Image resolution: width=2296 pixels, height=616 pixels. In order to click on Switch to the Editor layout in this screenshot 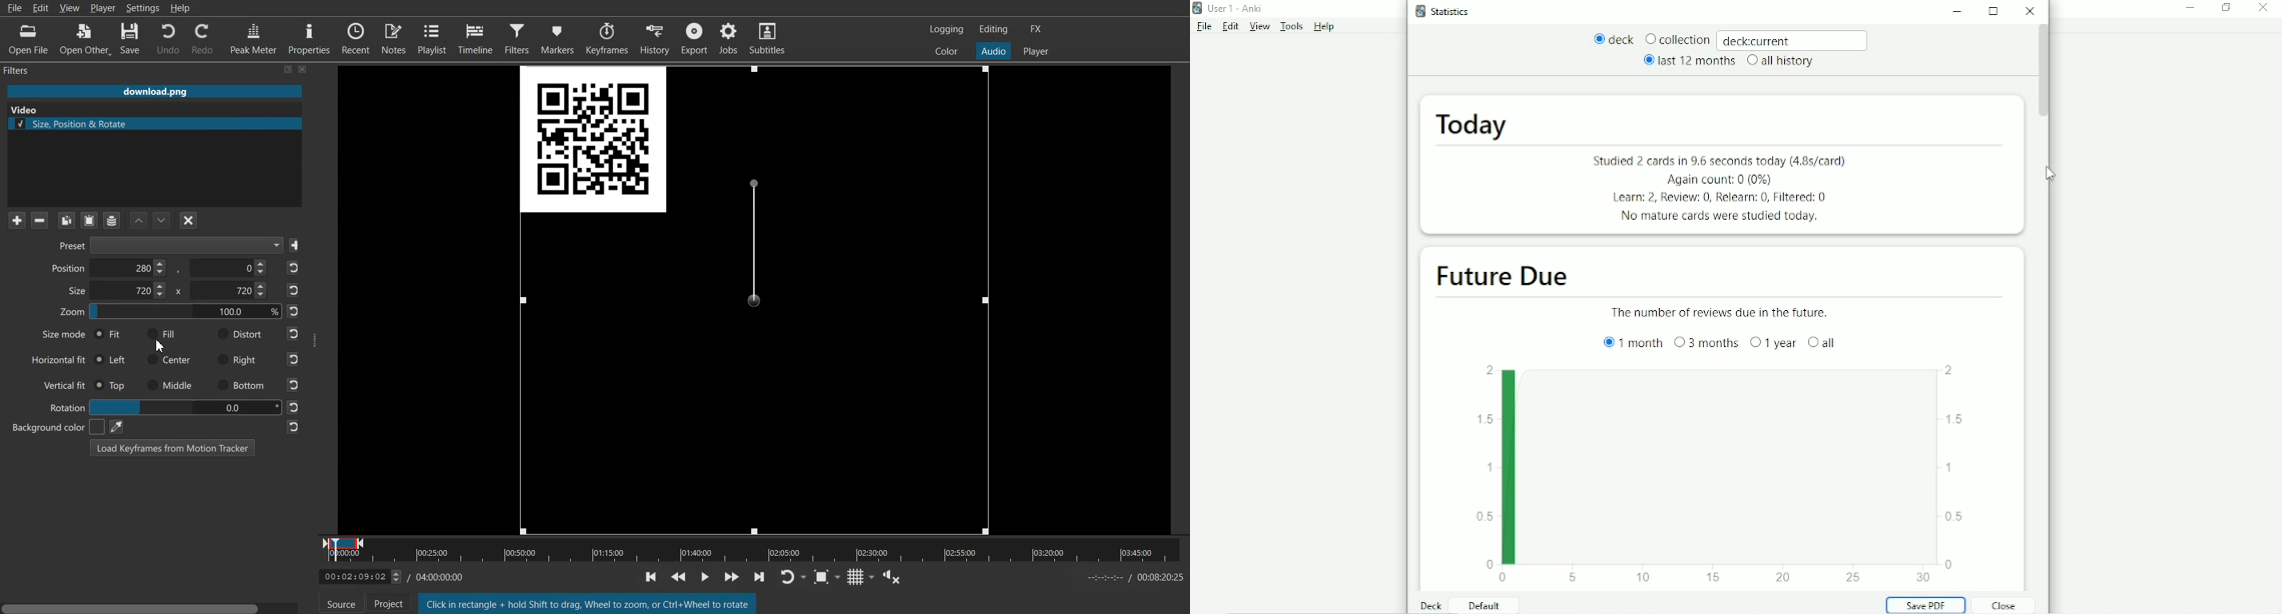, I will do `click(994, 29)`.